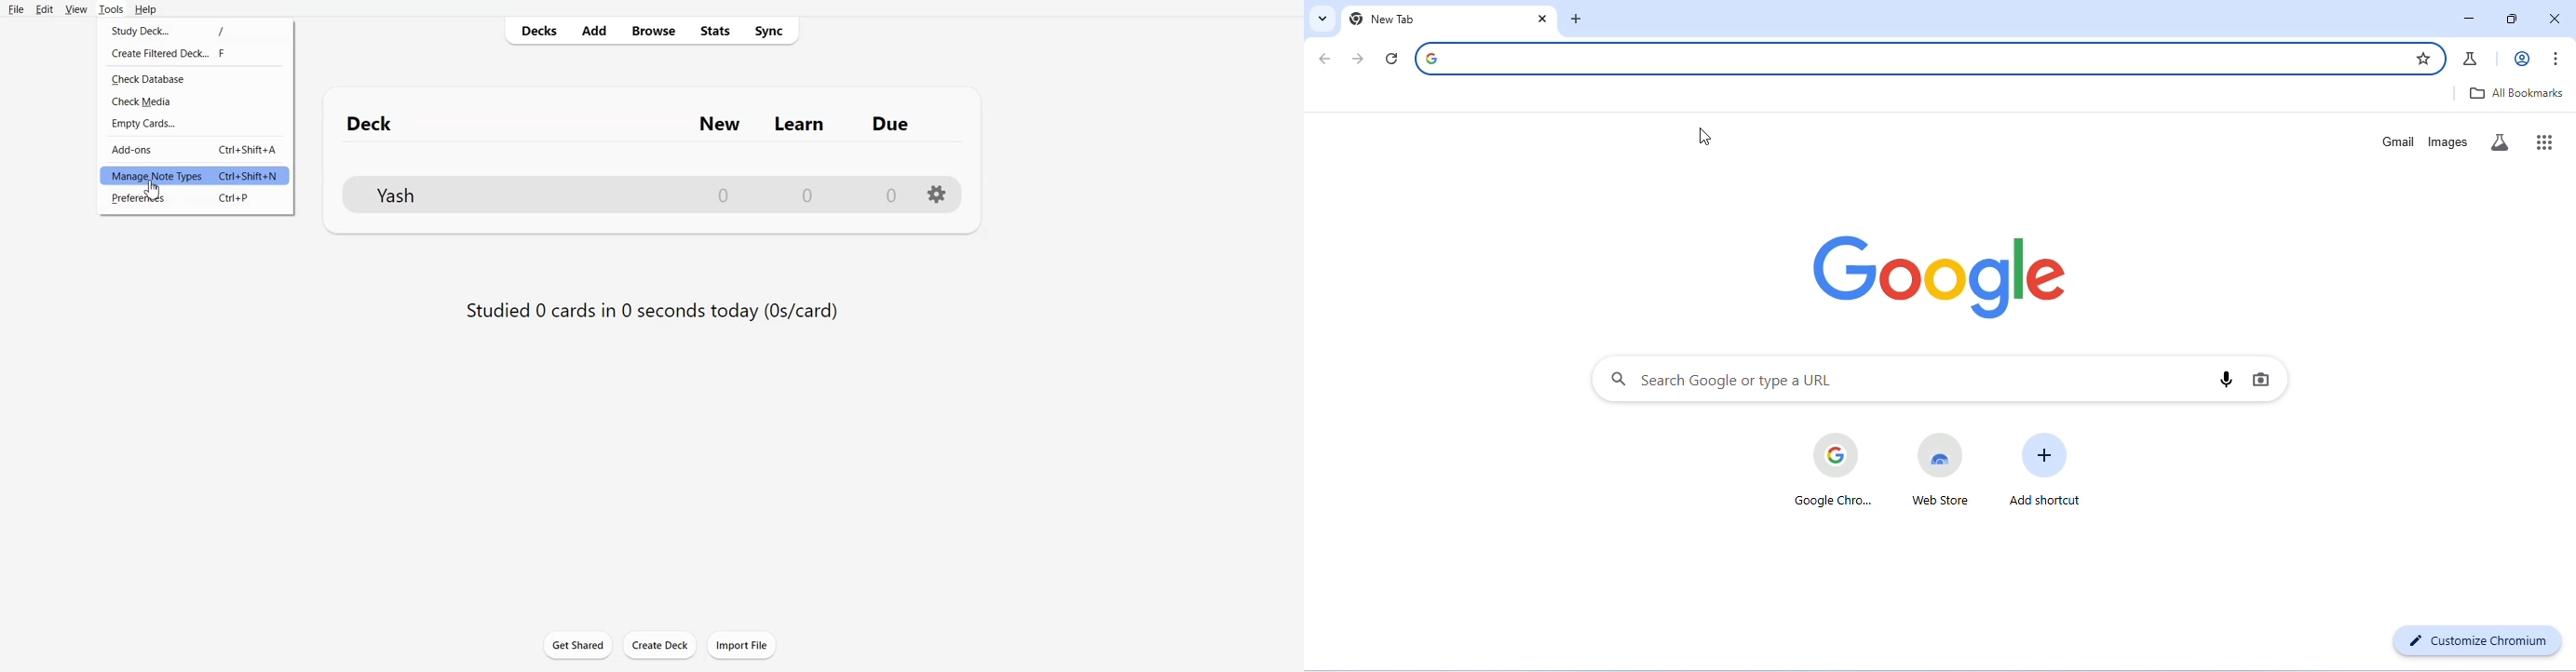 This screenshot has height=672, width=2576. Describe the element at coordinates (1327, 60) in the screenshot. I see `go back` at that location.